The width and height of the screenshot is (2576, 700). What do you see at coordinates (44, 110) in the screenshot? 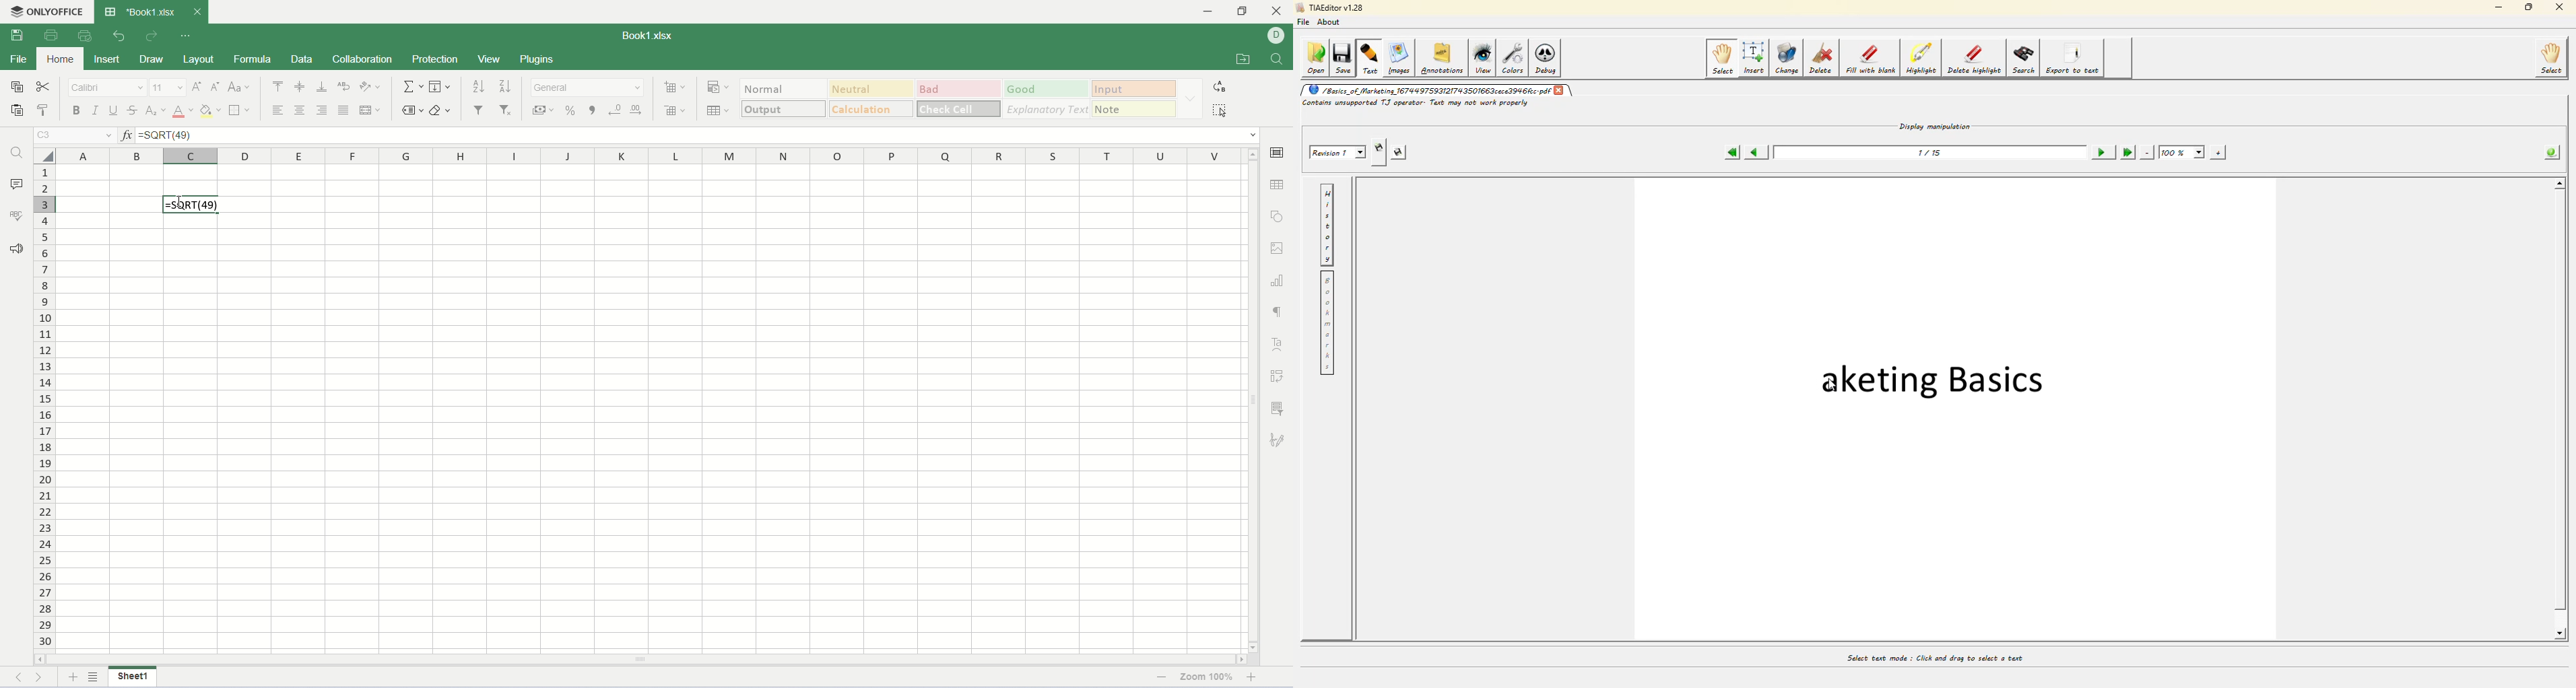
I see `copy style` at bounding box center [44, 110].